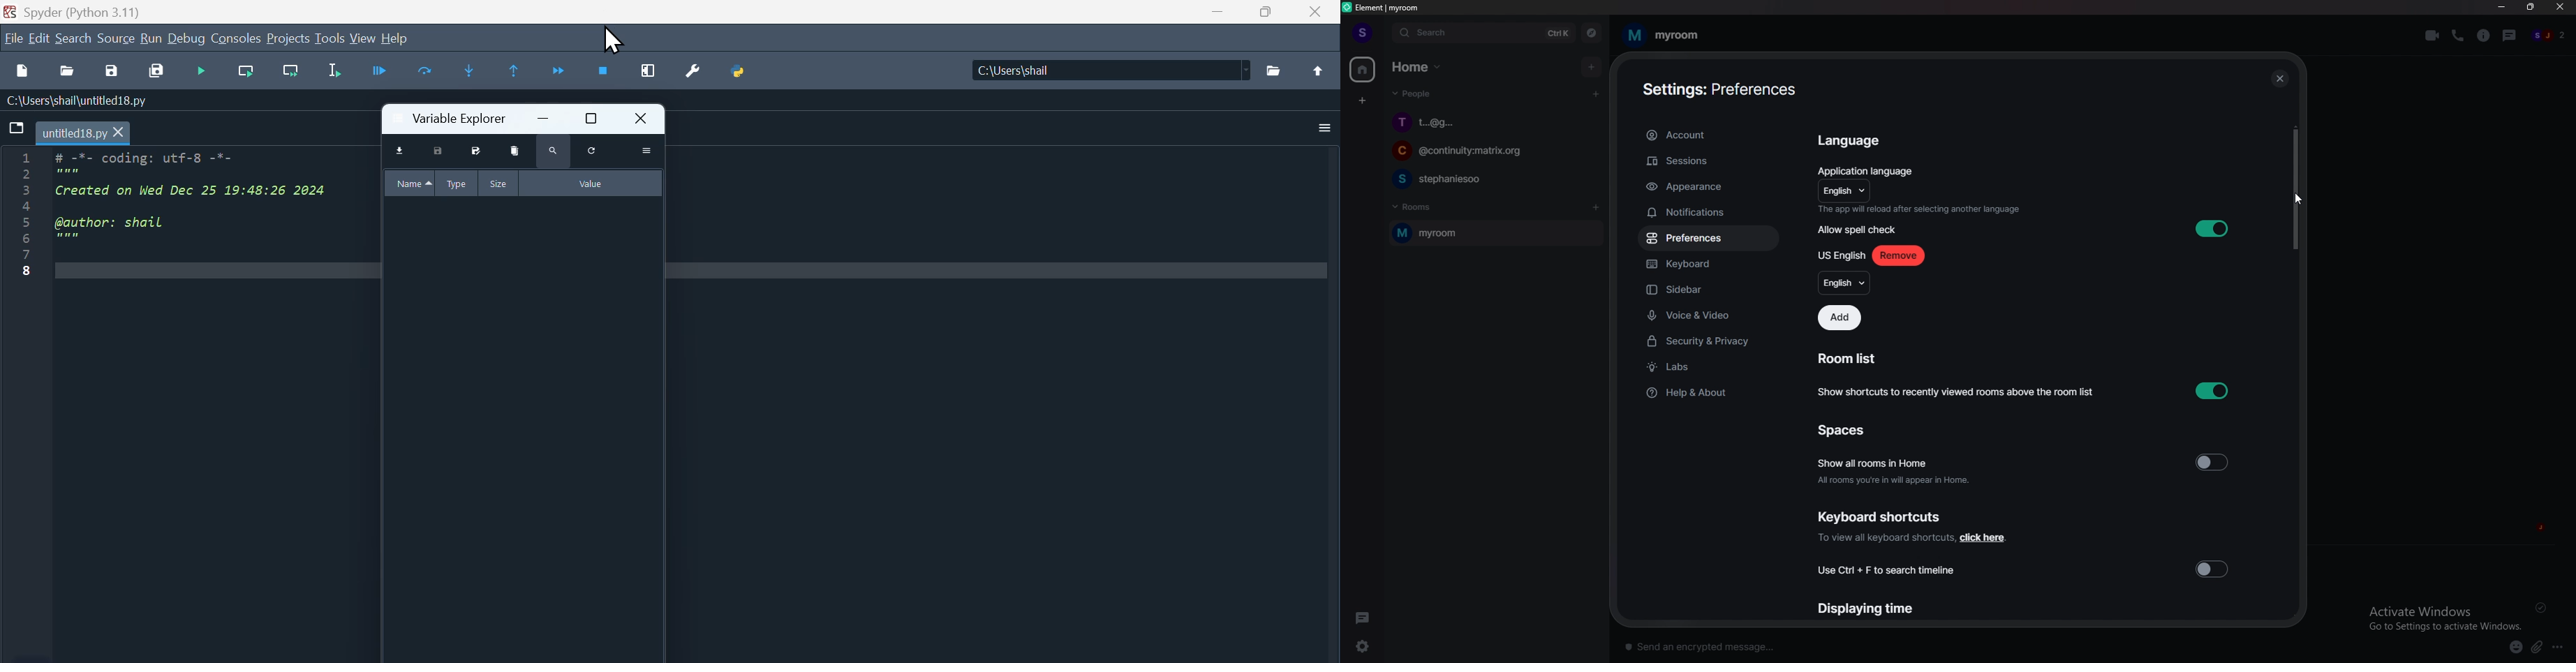 The height and width of the screenshot is (672, 2576). Describe the element at coordinates (645, 151) in the screenshot. I see `more actions` at that location.